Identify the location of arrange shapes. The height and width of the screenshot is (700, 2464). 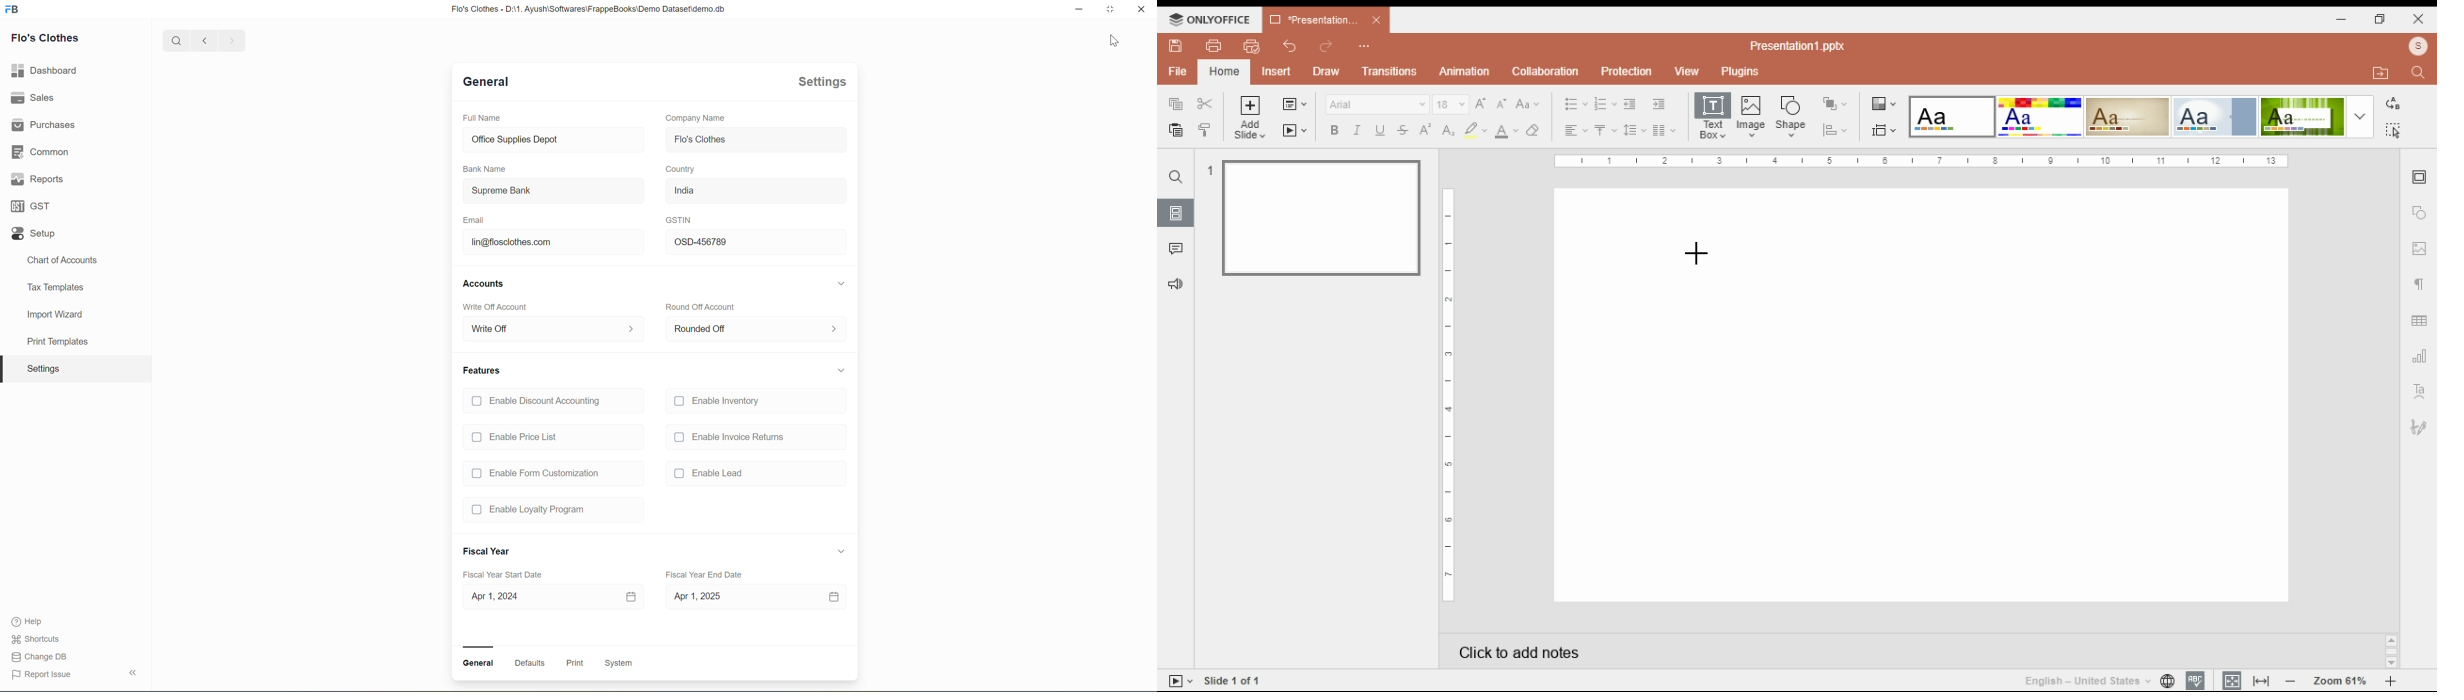
(1836, 103).